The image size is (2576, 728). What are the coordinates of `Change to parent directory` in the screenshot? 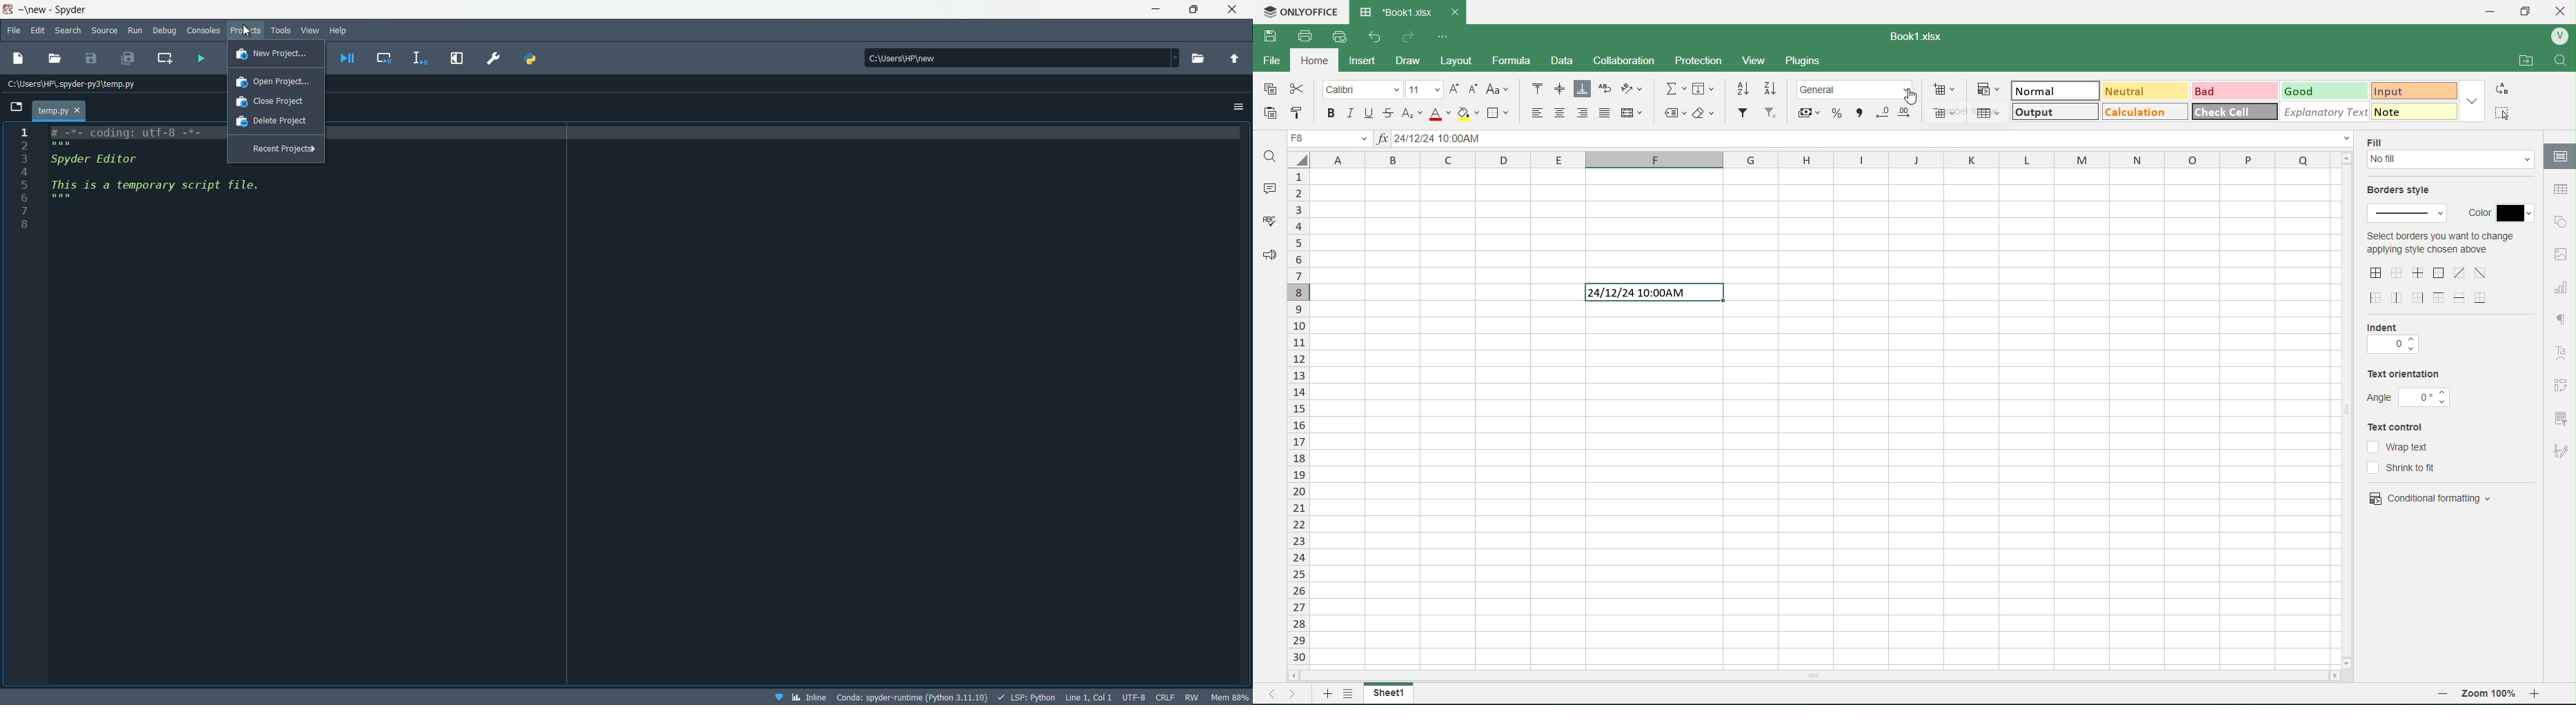 It's located at (1234, 56).